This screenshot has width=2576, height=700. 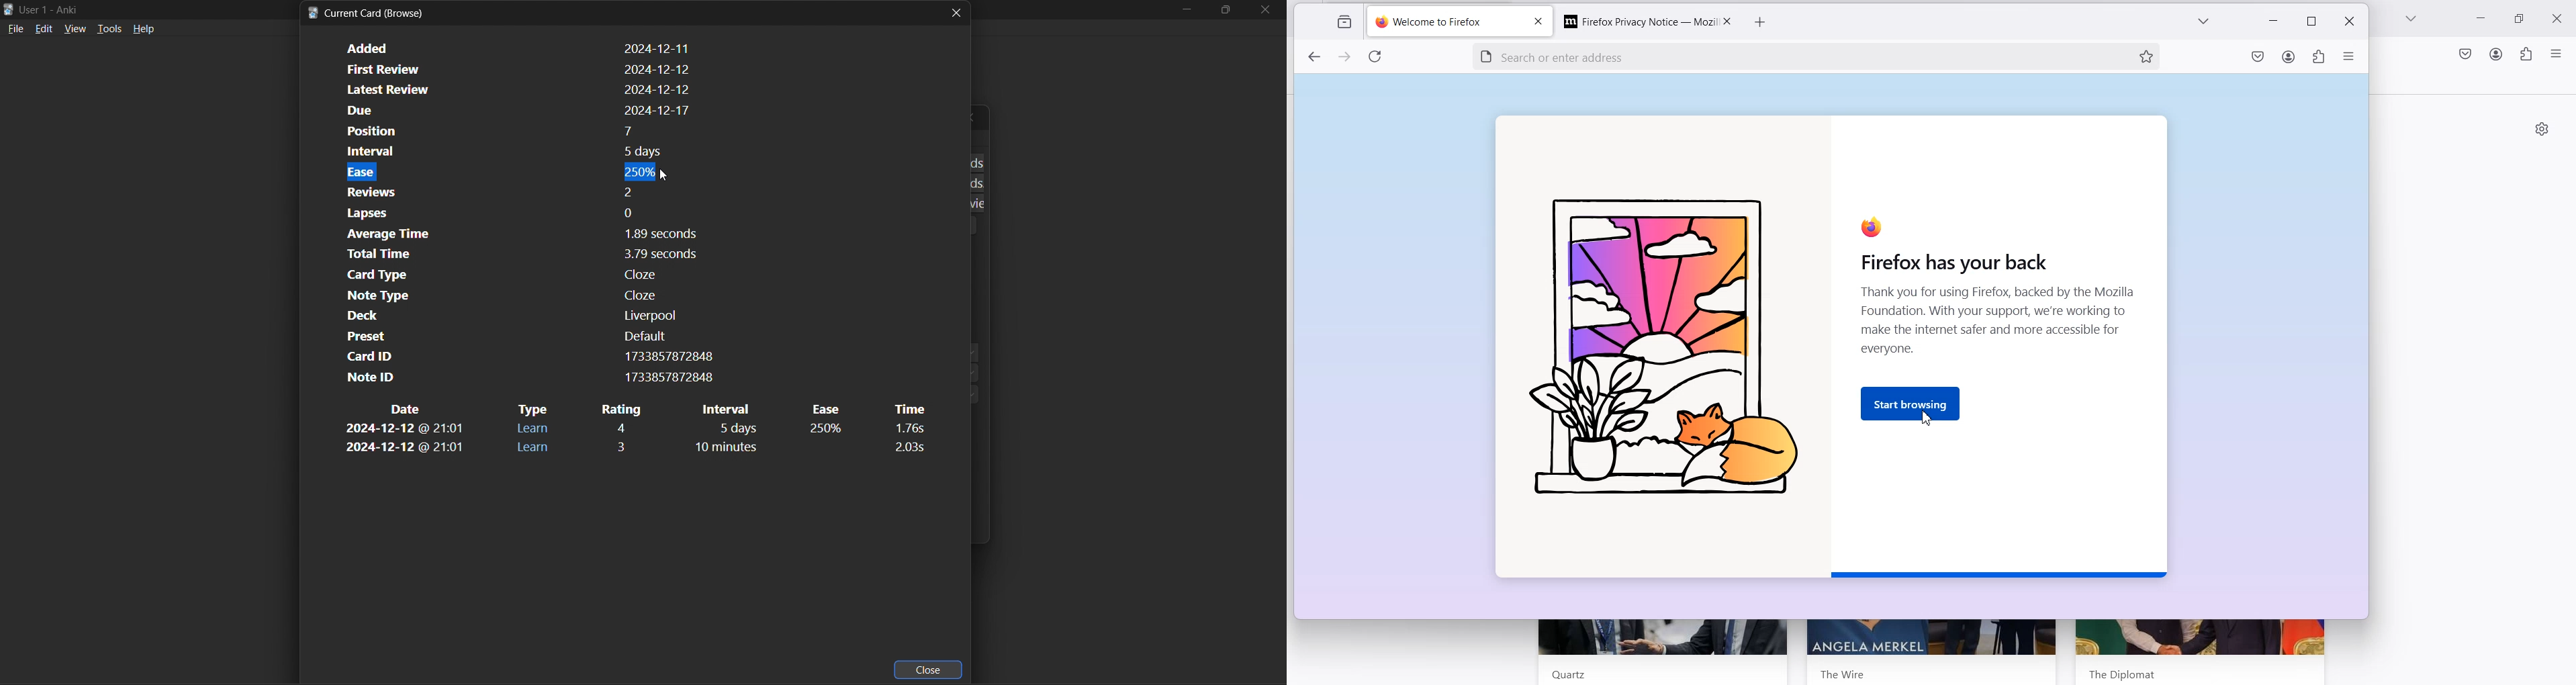 What do you see at coordinates (2202, 24) in the screenshot?
I see `list of all tabs` at bounding box center [2202, 24].